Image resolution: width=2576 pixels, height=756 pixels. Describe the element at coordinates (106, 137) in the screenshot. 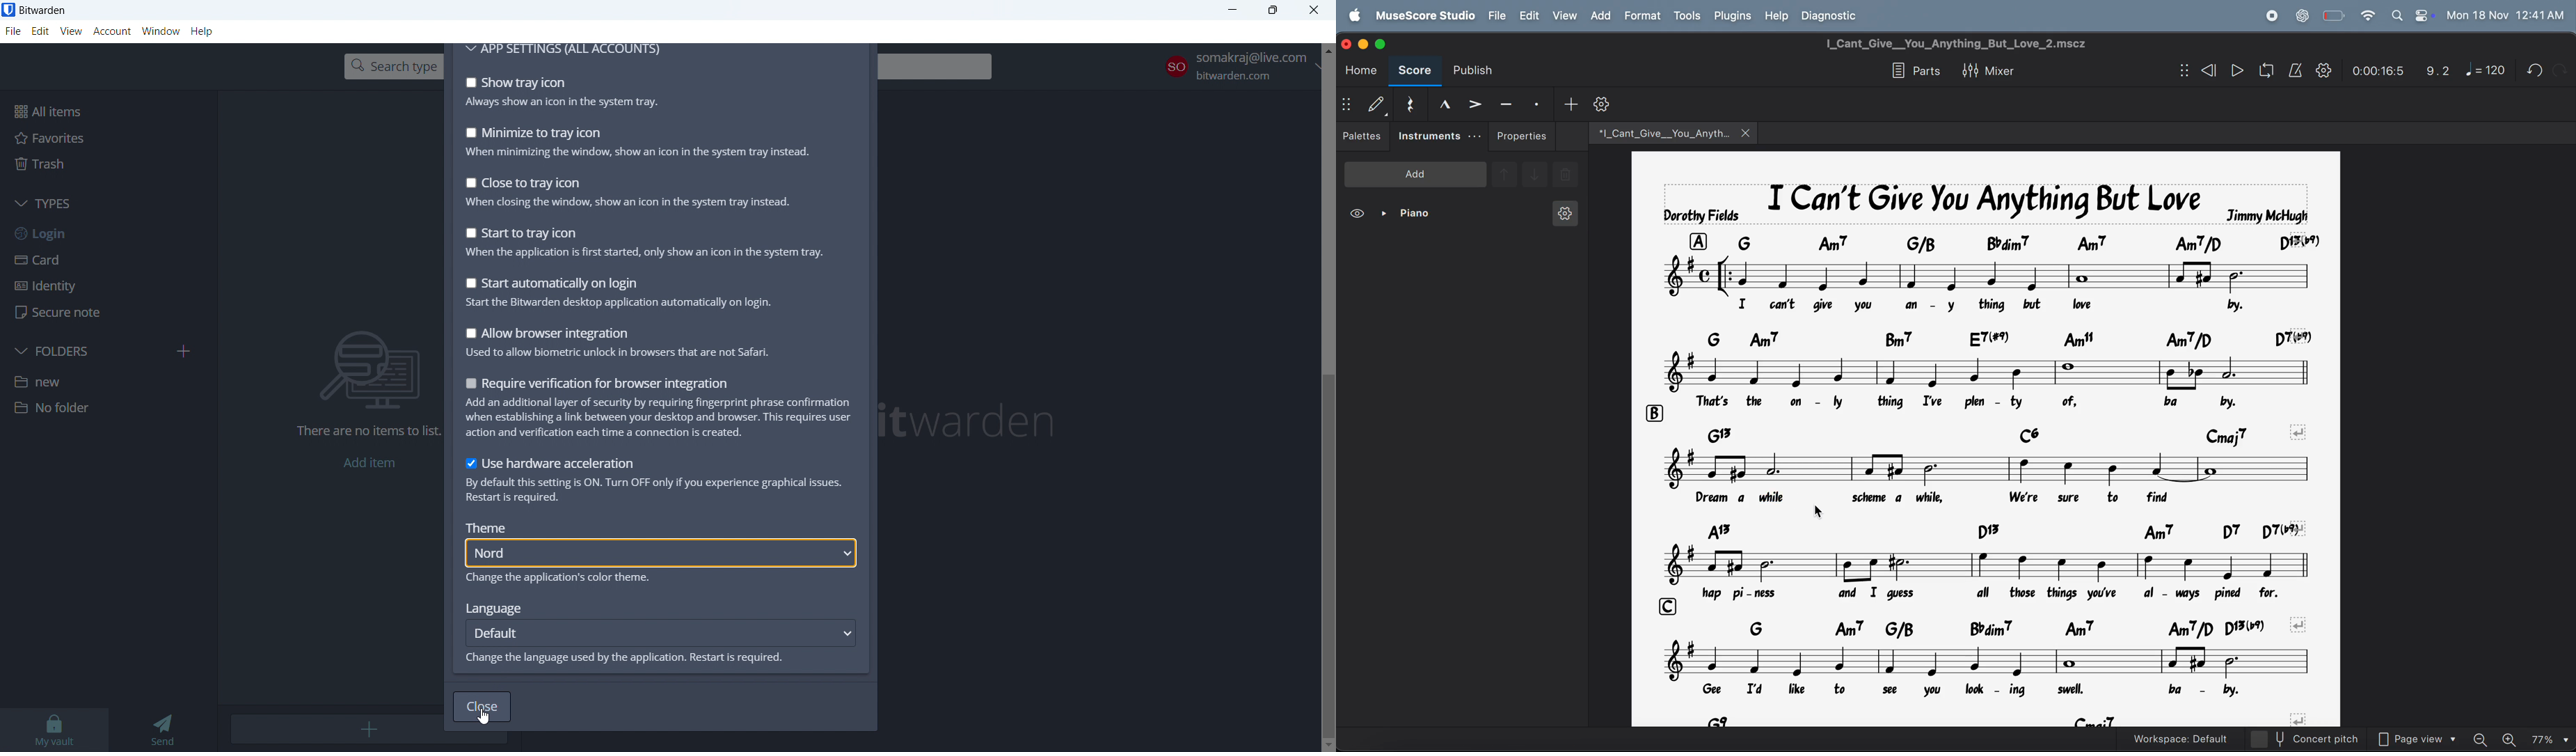

I see `favorites` at that location.